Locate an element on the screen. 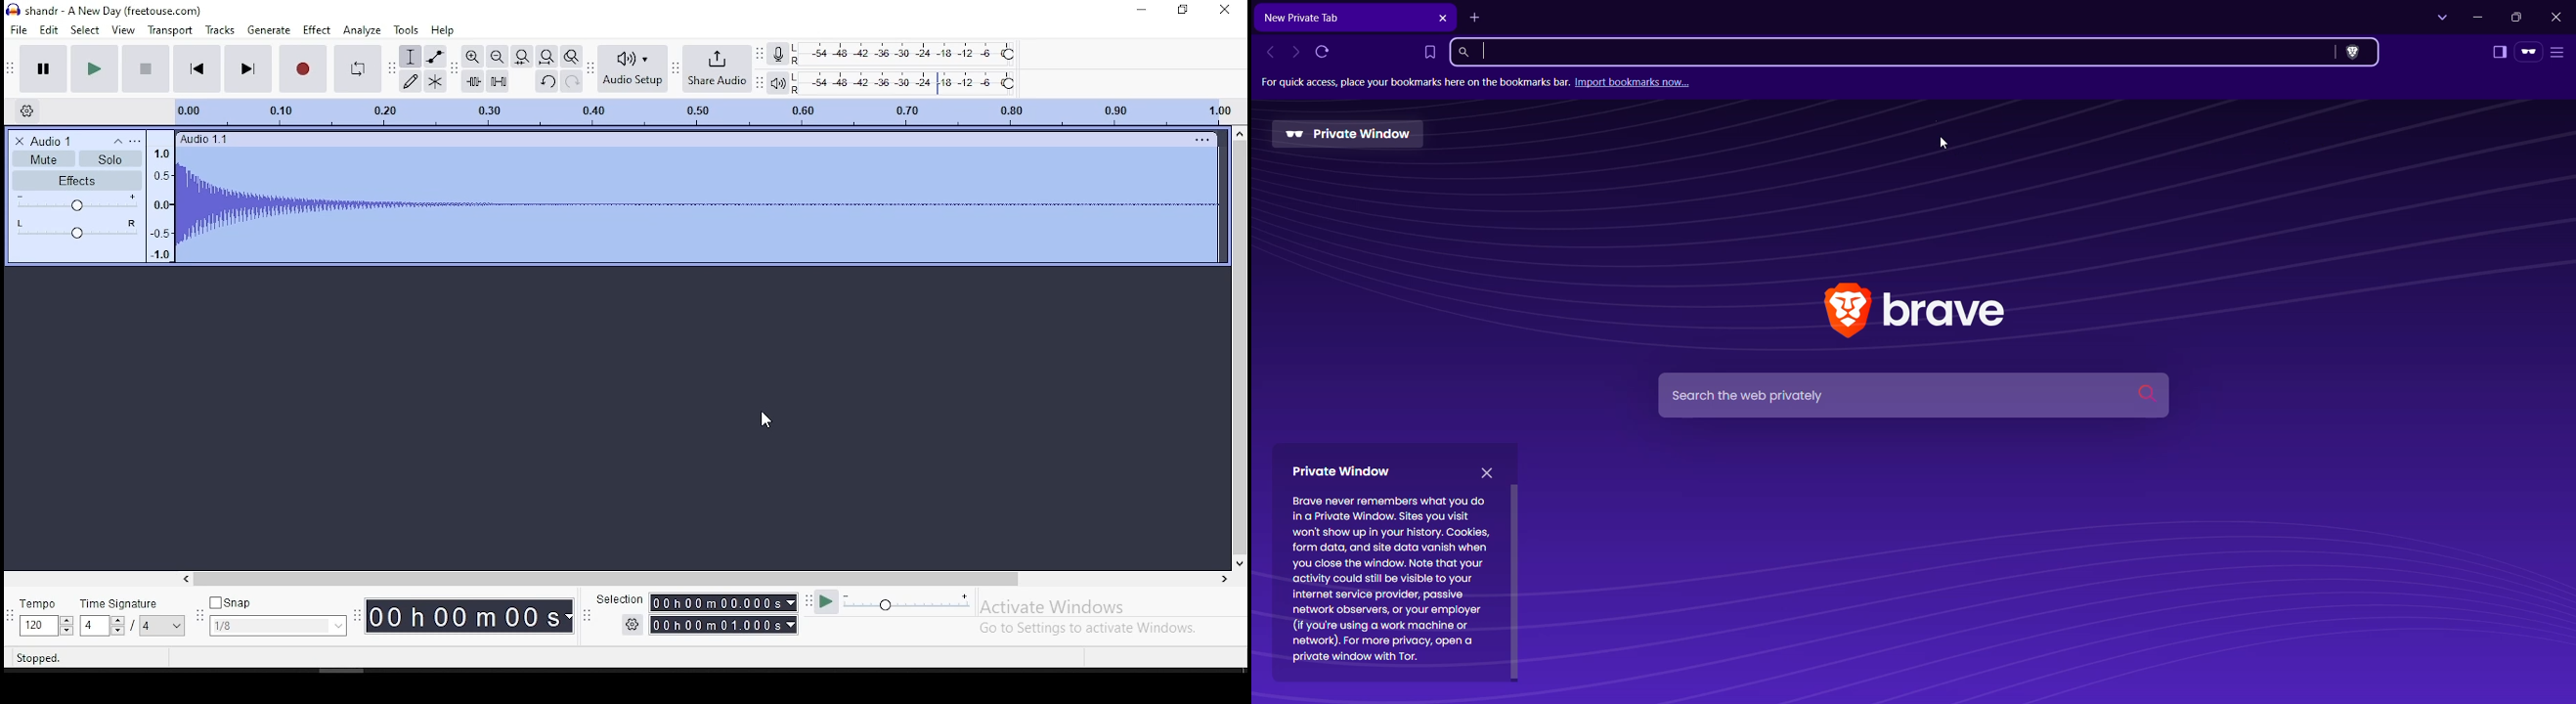 This screenshot has height=728, width=2576. generate is located at coordinates (269, 30).